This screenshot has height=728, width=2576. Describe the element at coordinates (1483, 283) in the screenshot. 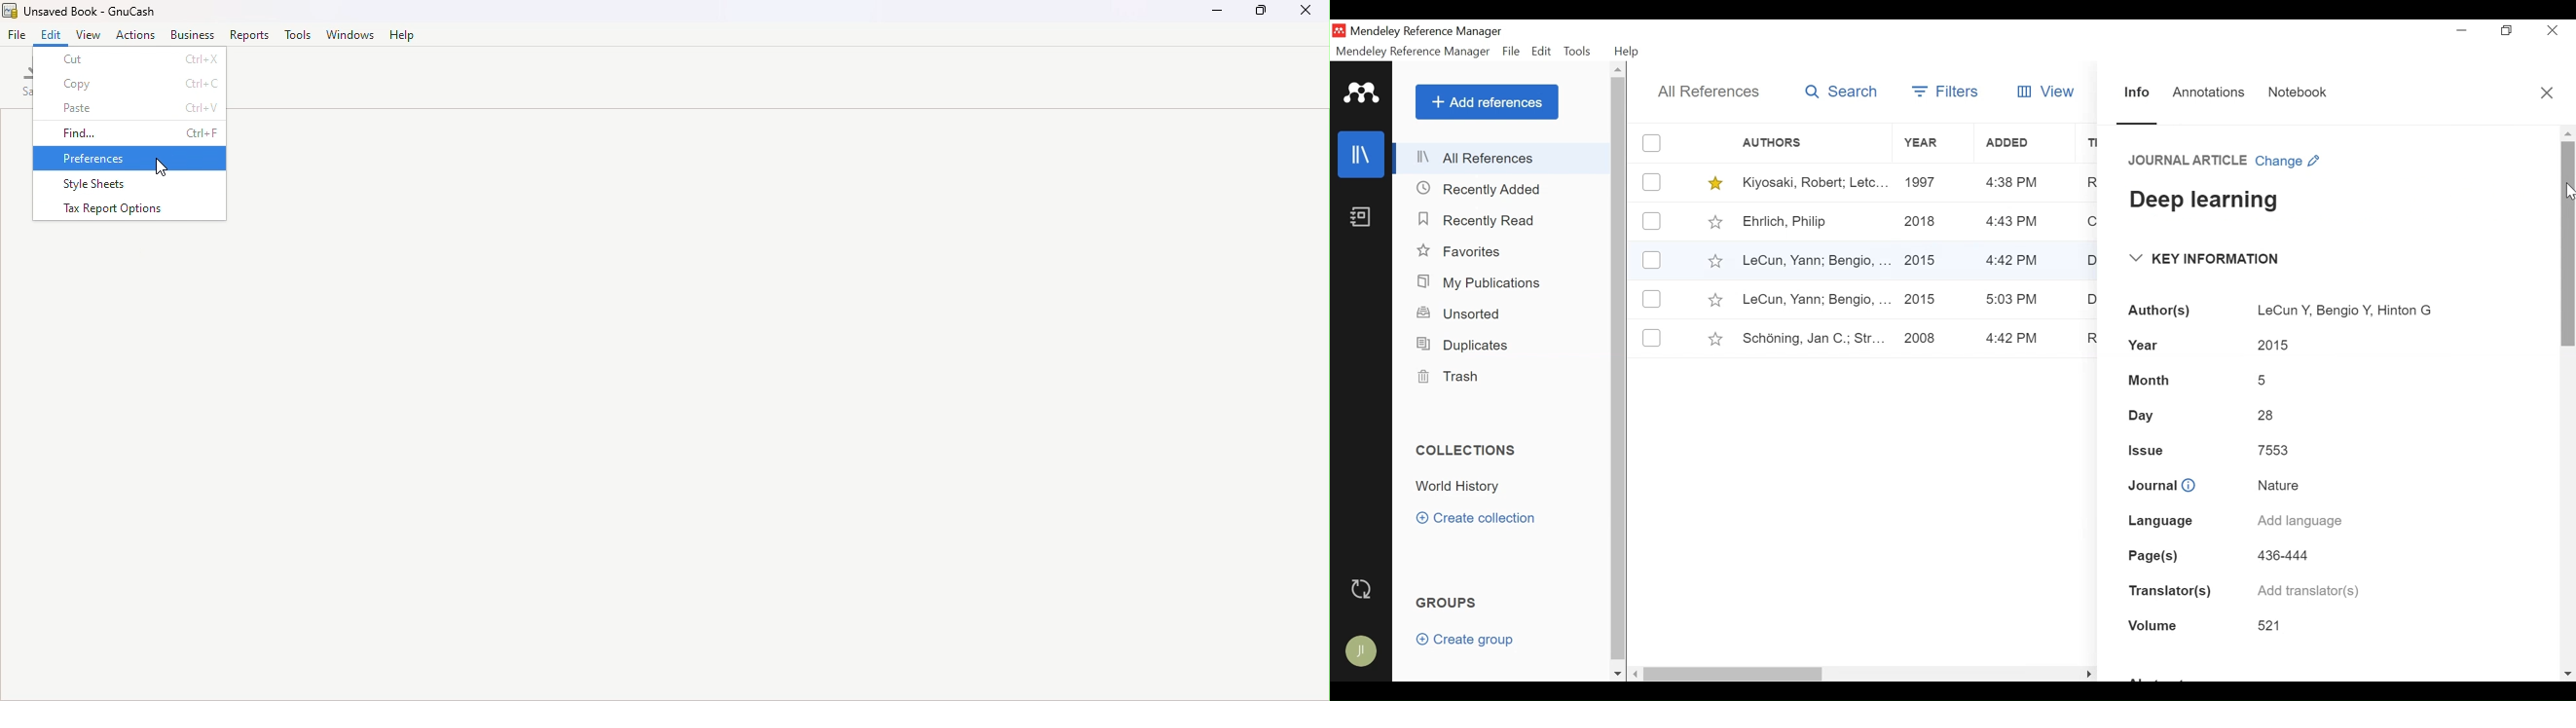

I see `My Publications` at that location.